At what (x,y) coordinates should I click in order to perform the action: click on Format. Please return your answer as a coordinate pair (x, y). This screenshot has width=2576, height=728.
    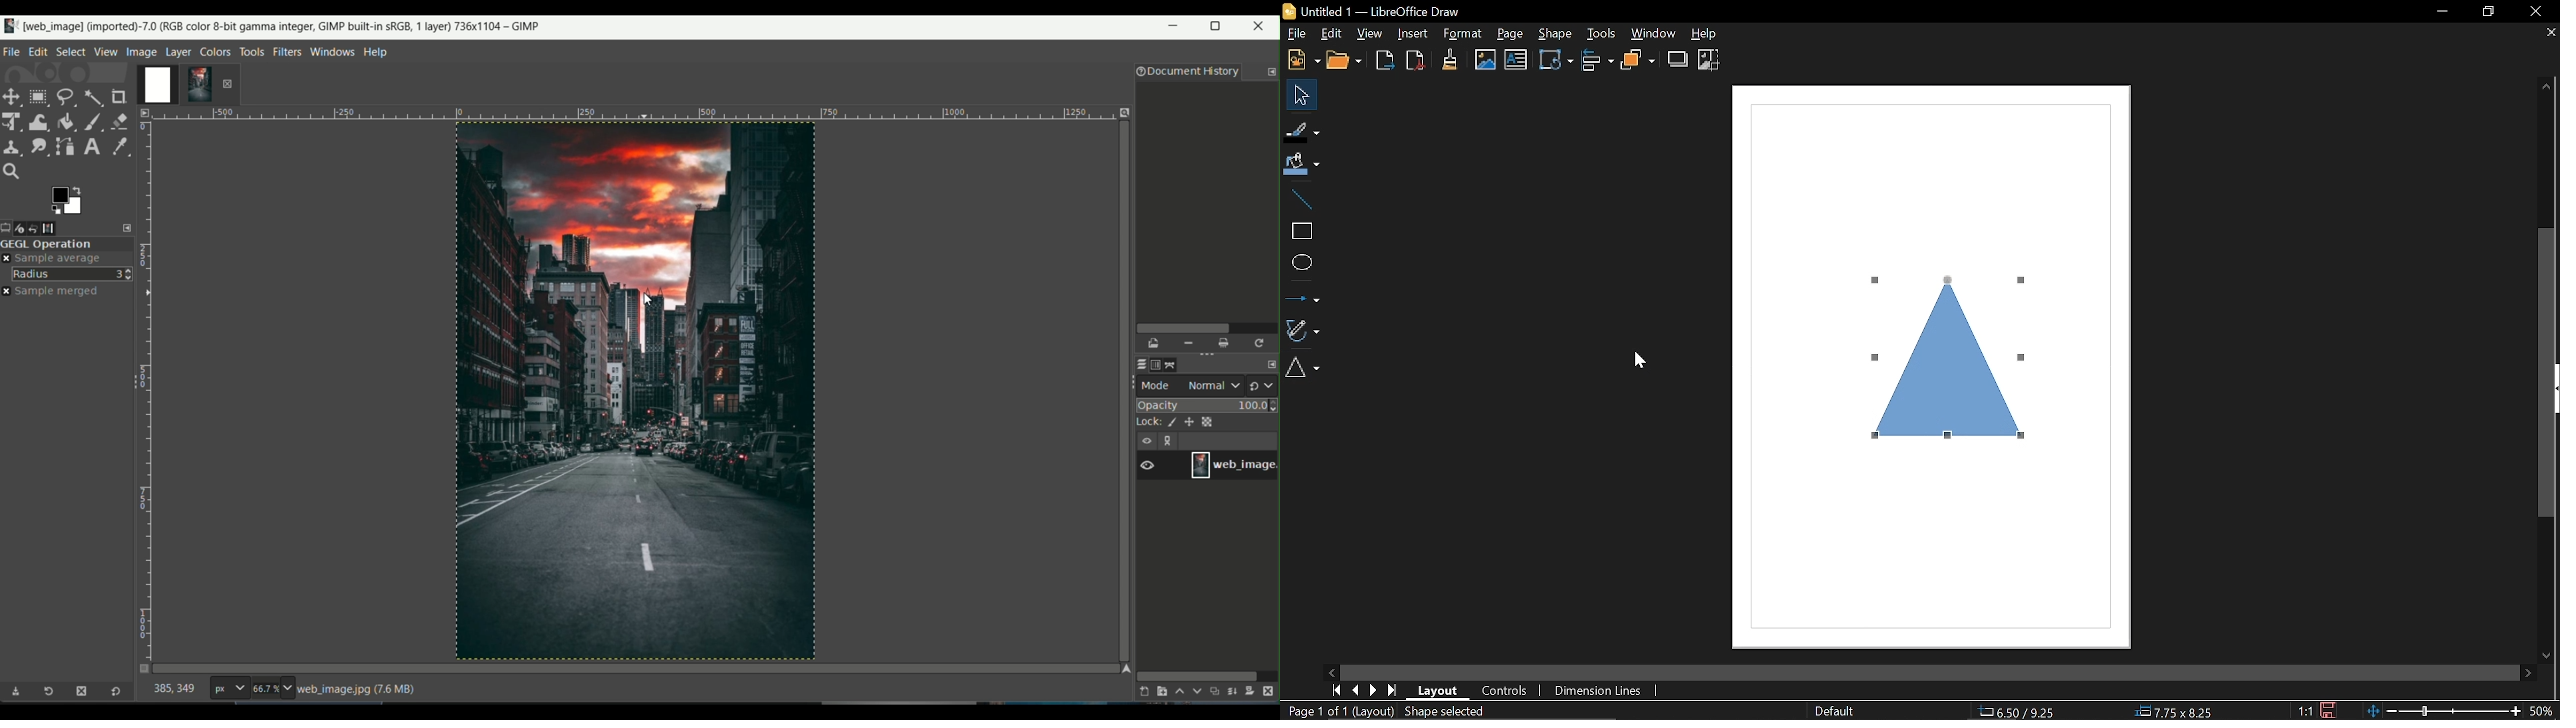
    Looking at the image, I should click on (1462, 34).